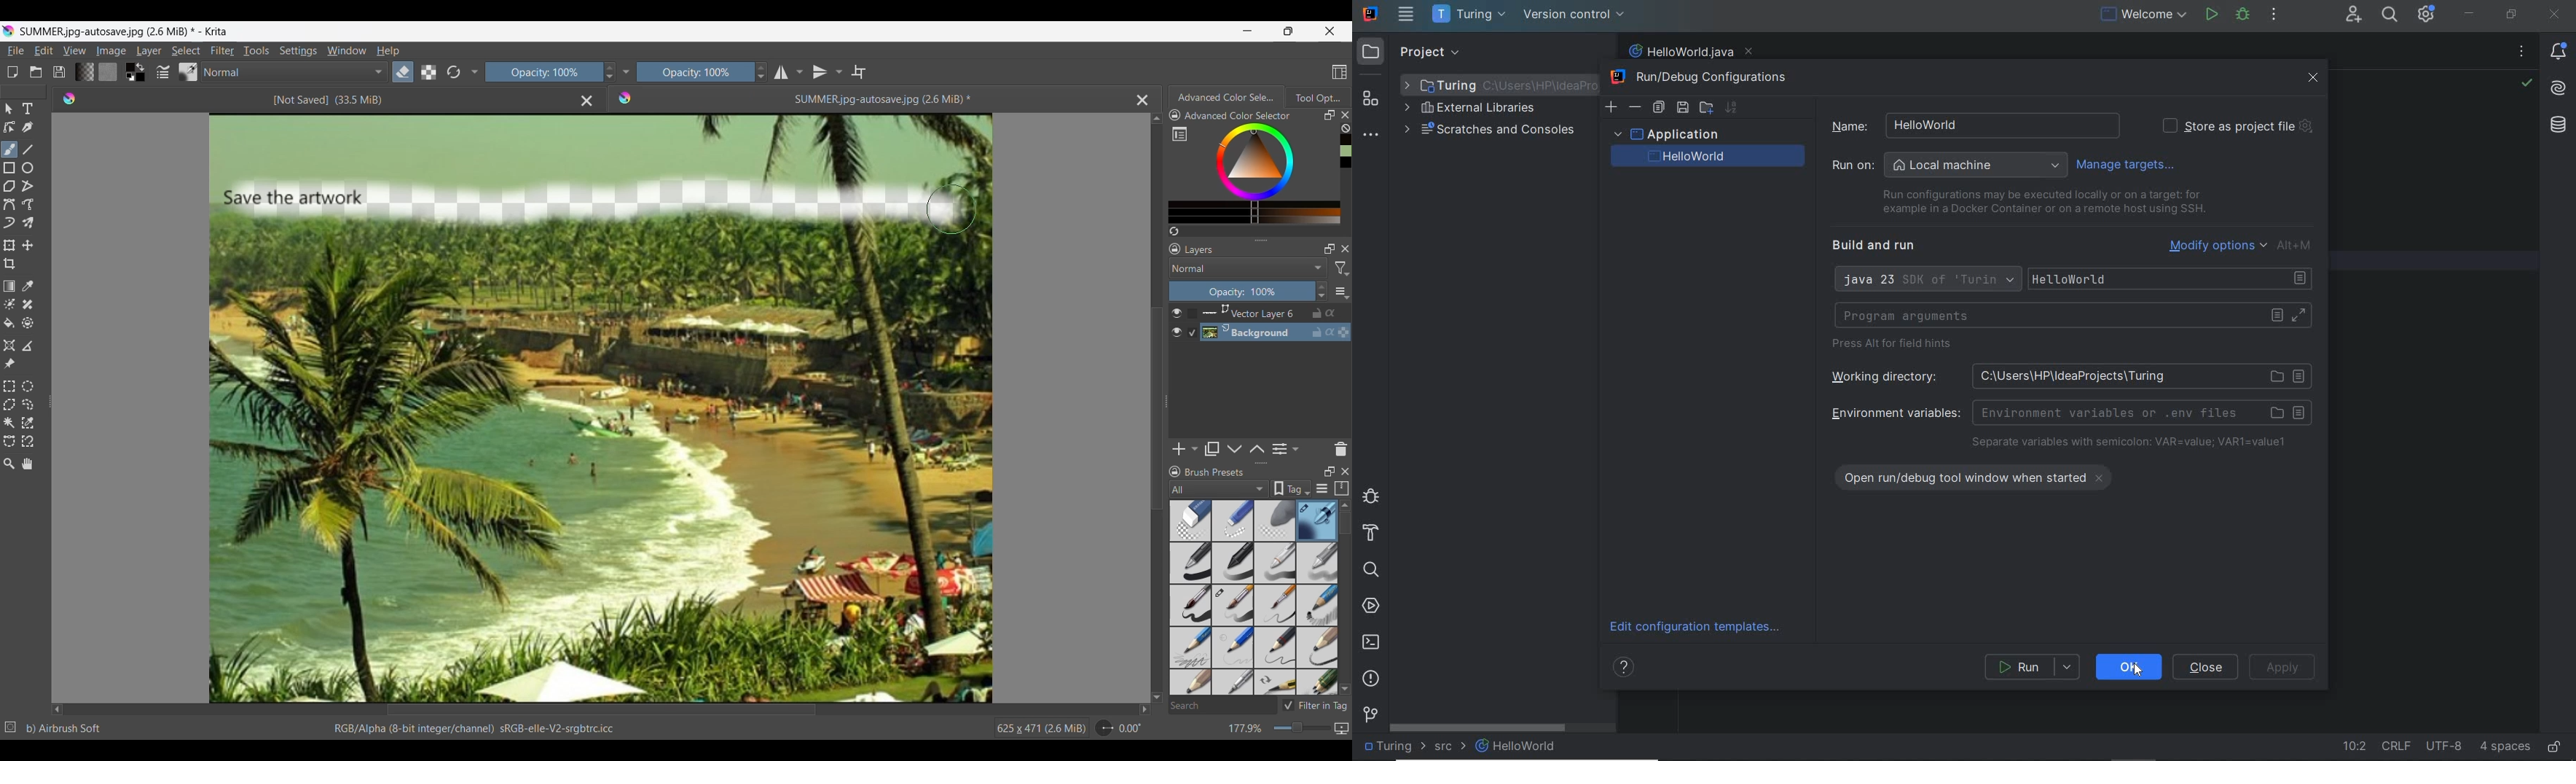 The height and width of the screenshot is (784, 2576). What do you see at coordinates (27, 168) in the screenshot?
I see `Ellipse tool` at bounding box center [27, 168].